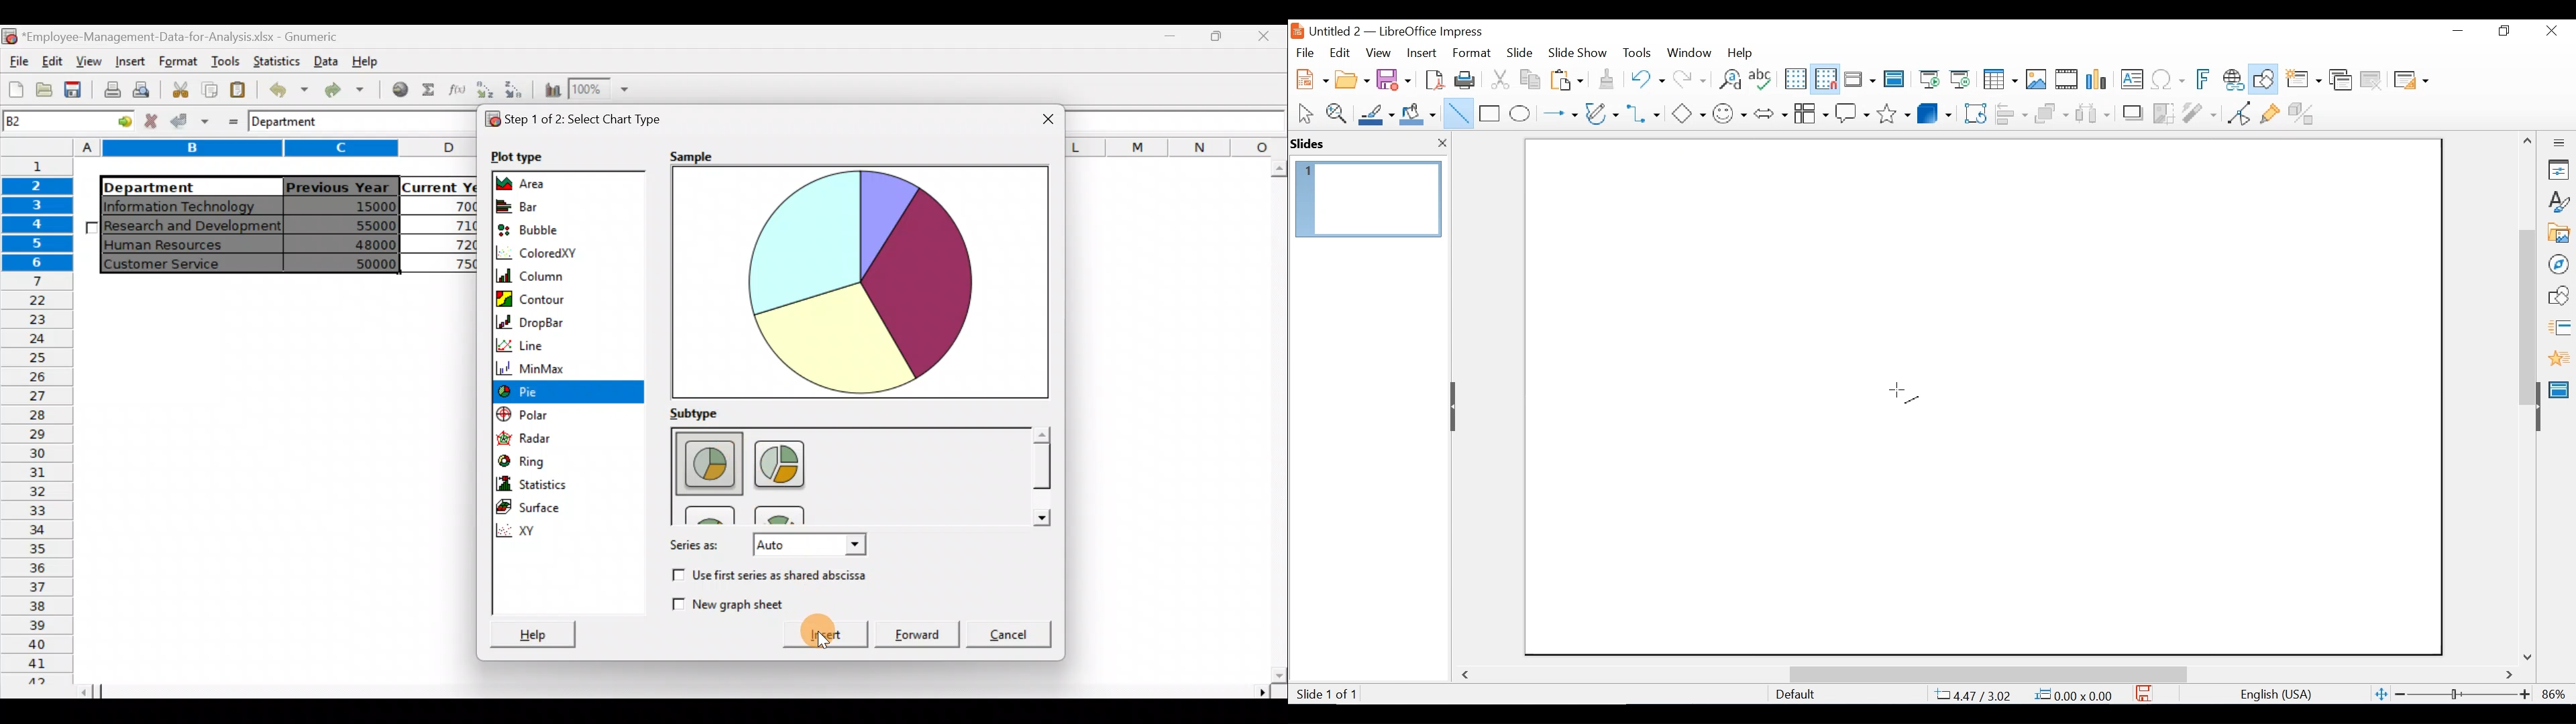 The width and height of the screenshot is (2576, 728). I want to click on Sort in Ascending order, so click(484, 89).